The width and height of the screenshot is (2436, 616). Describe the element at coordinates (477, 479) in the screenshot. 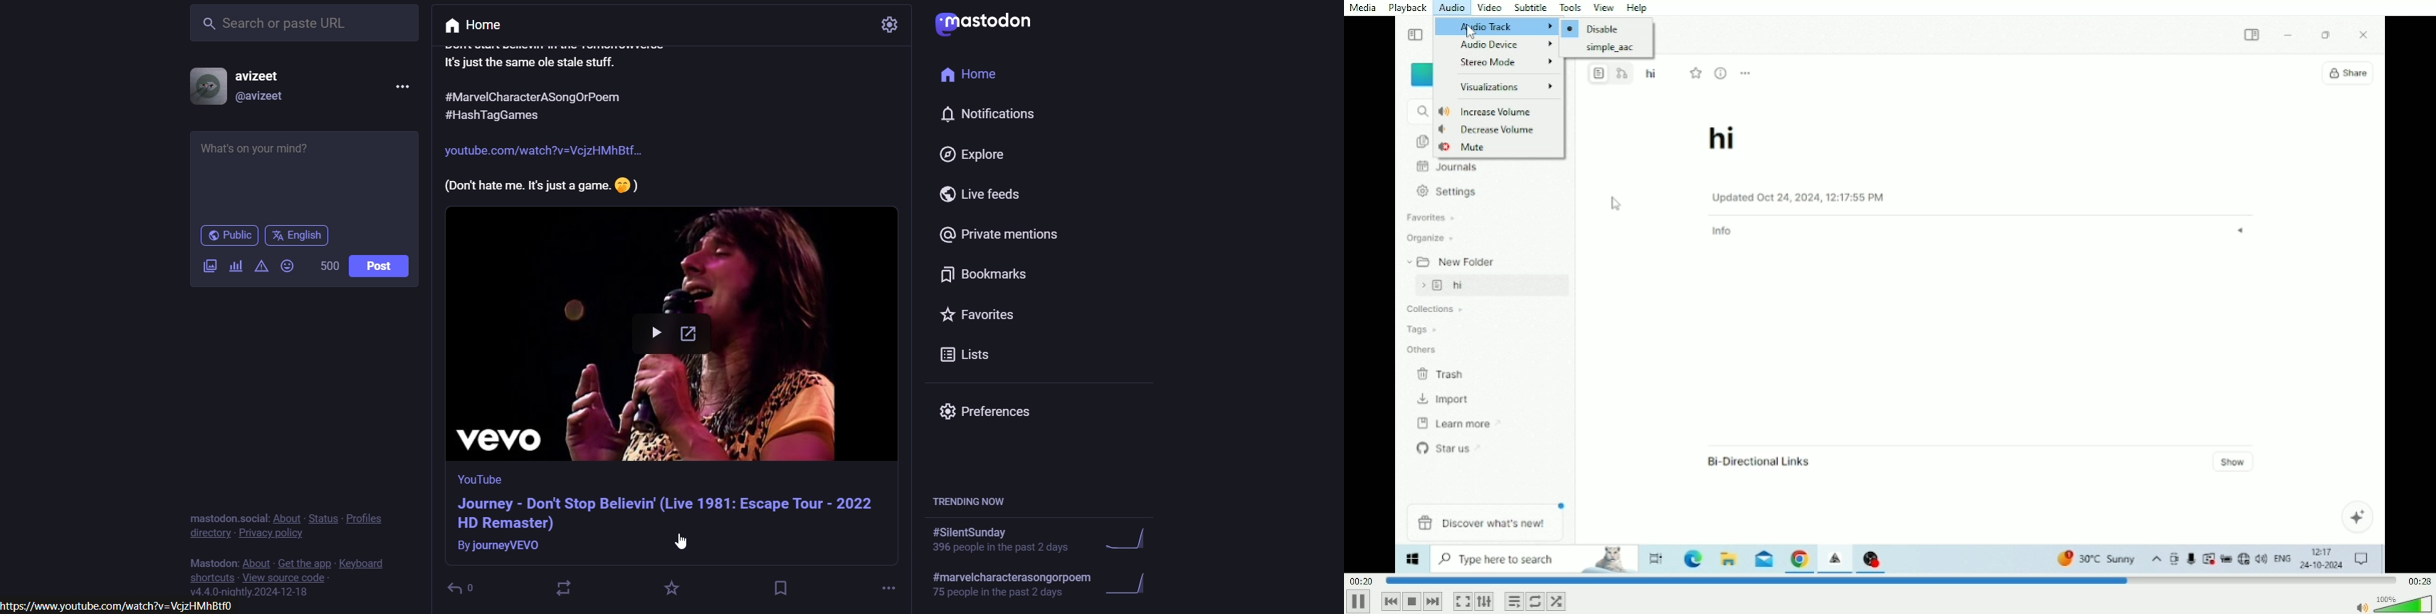

I see `` at that location.